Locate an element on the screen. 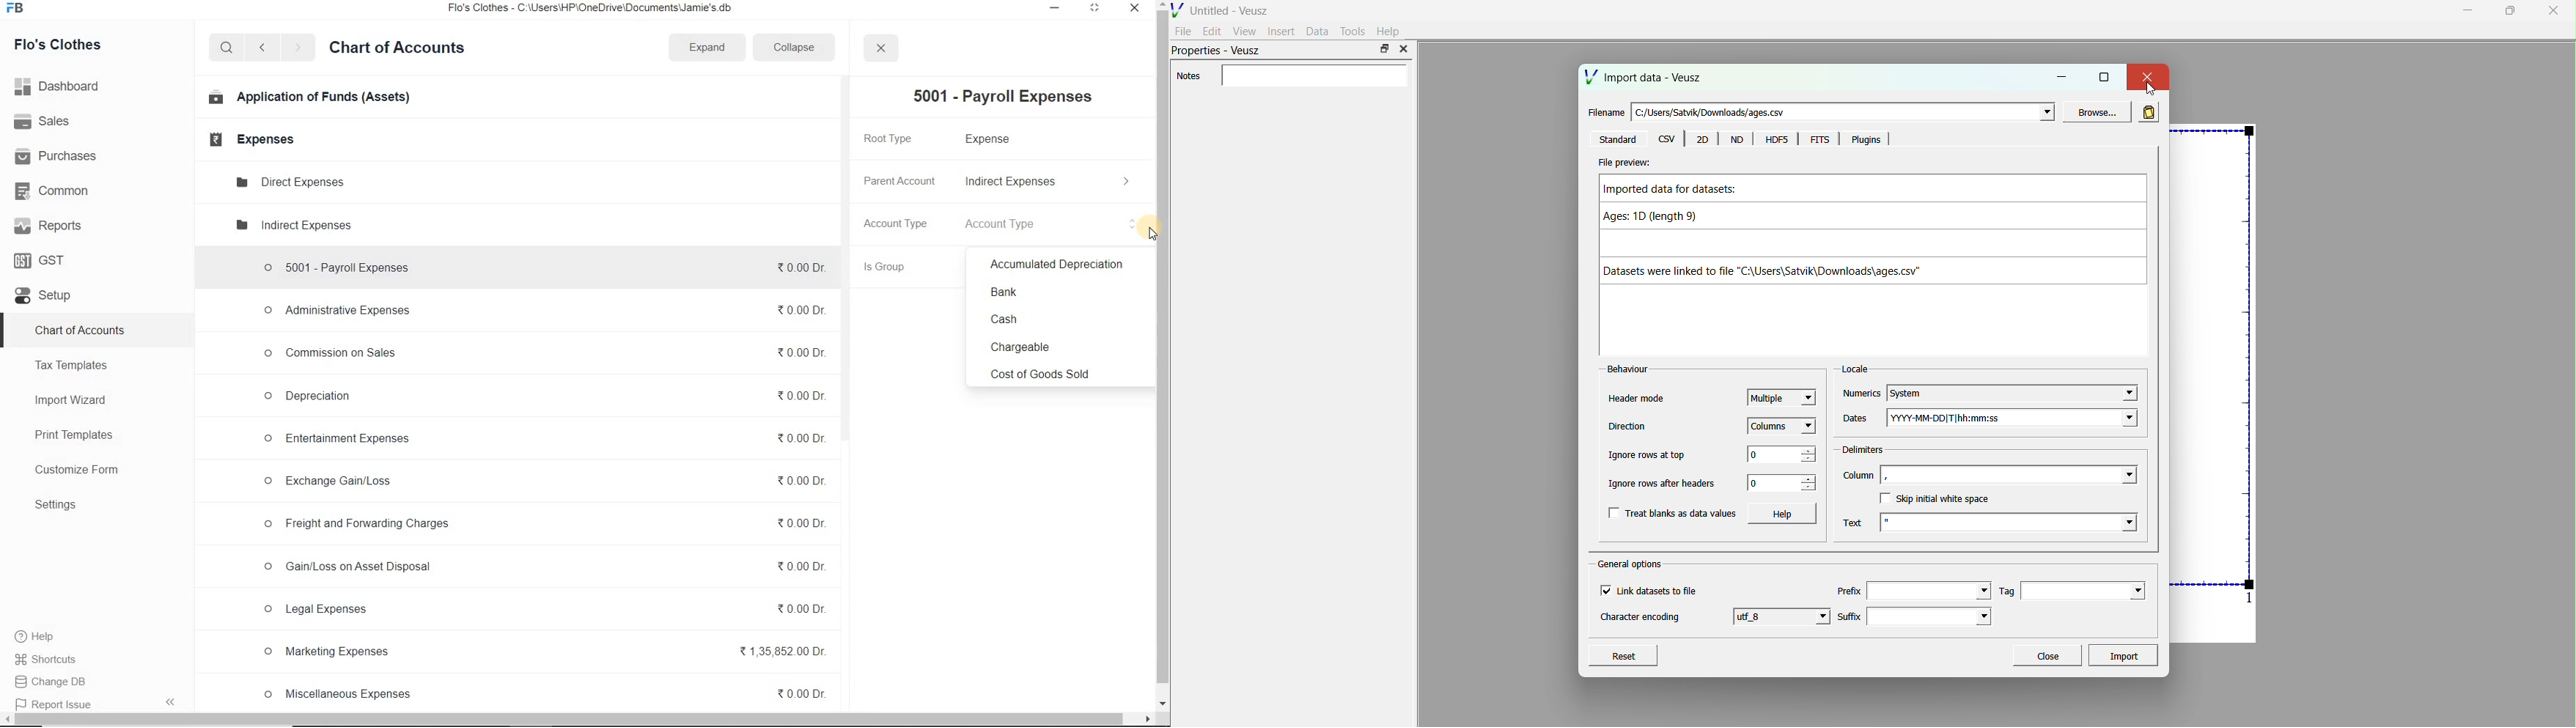 The image size is (2576, 728). O Exchange Gain/Loss %0.000r. is located at coordinates (540, 479).